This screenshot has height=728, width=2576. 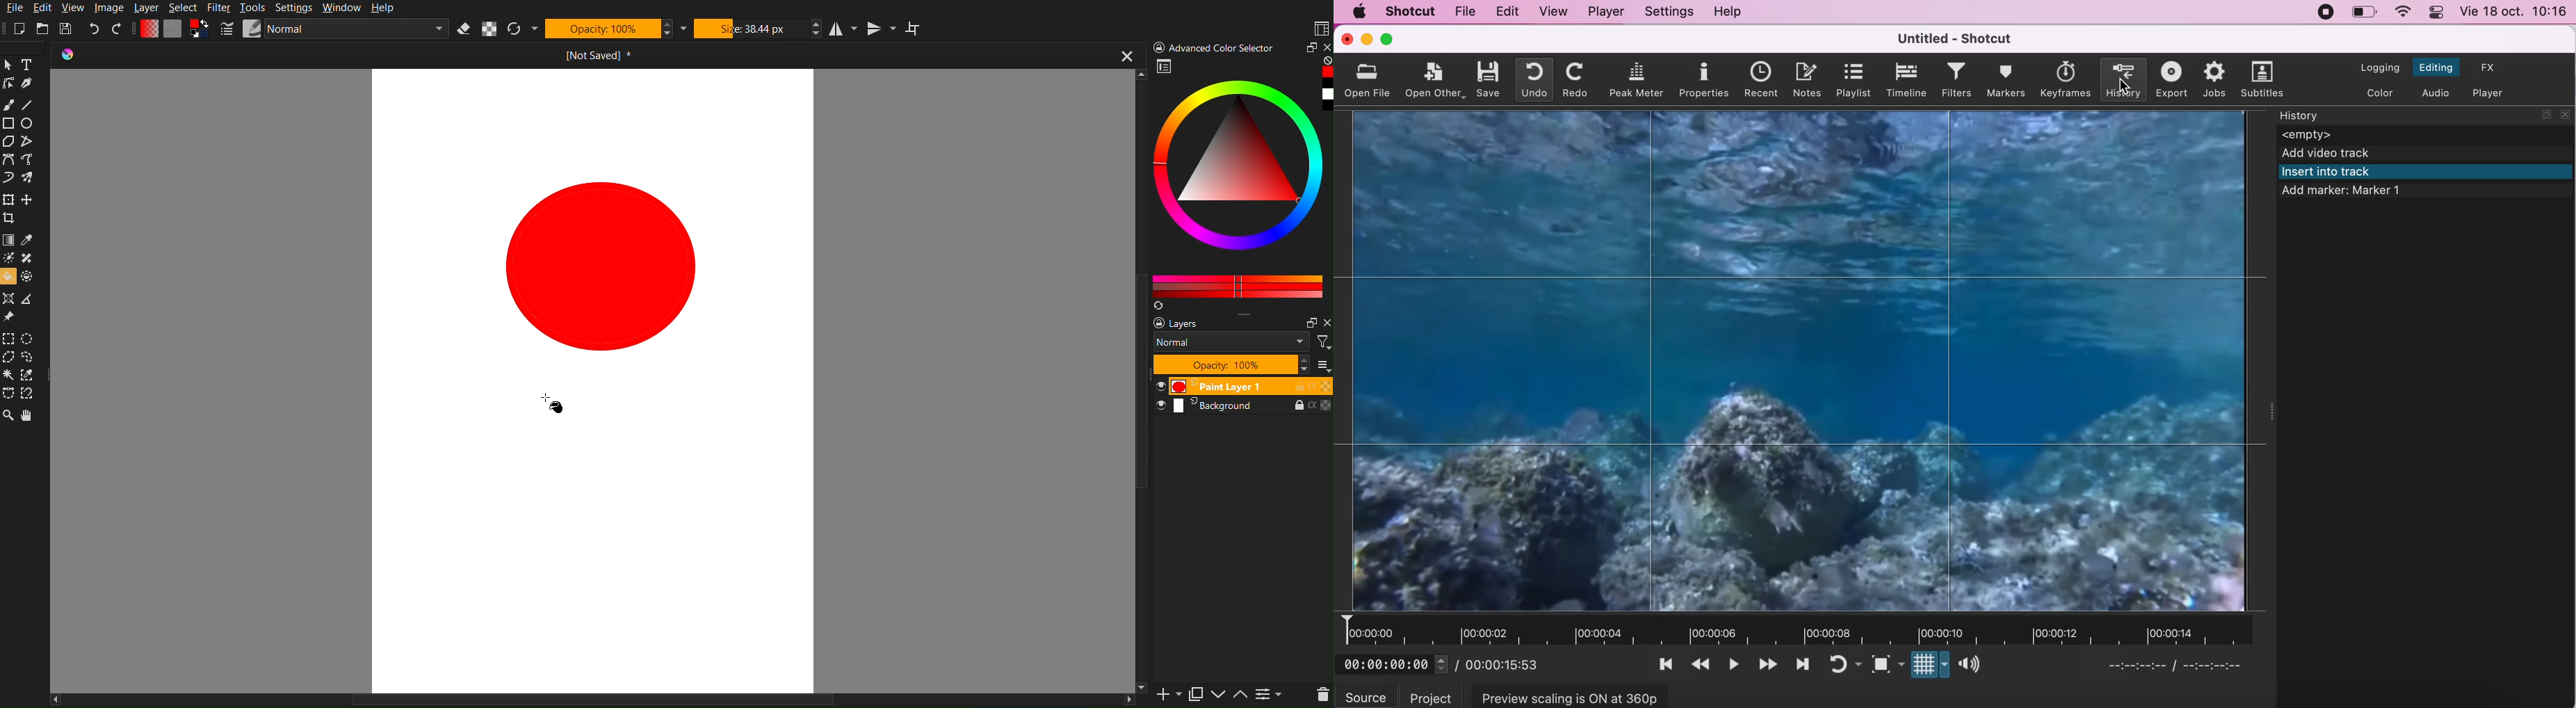 What do you see at coordinates (200, 28) in the screenshot?
I see `Curve` at bounding box center [200, 28].